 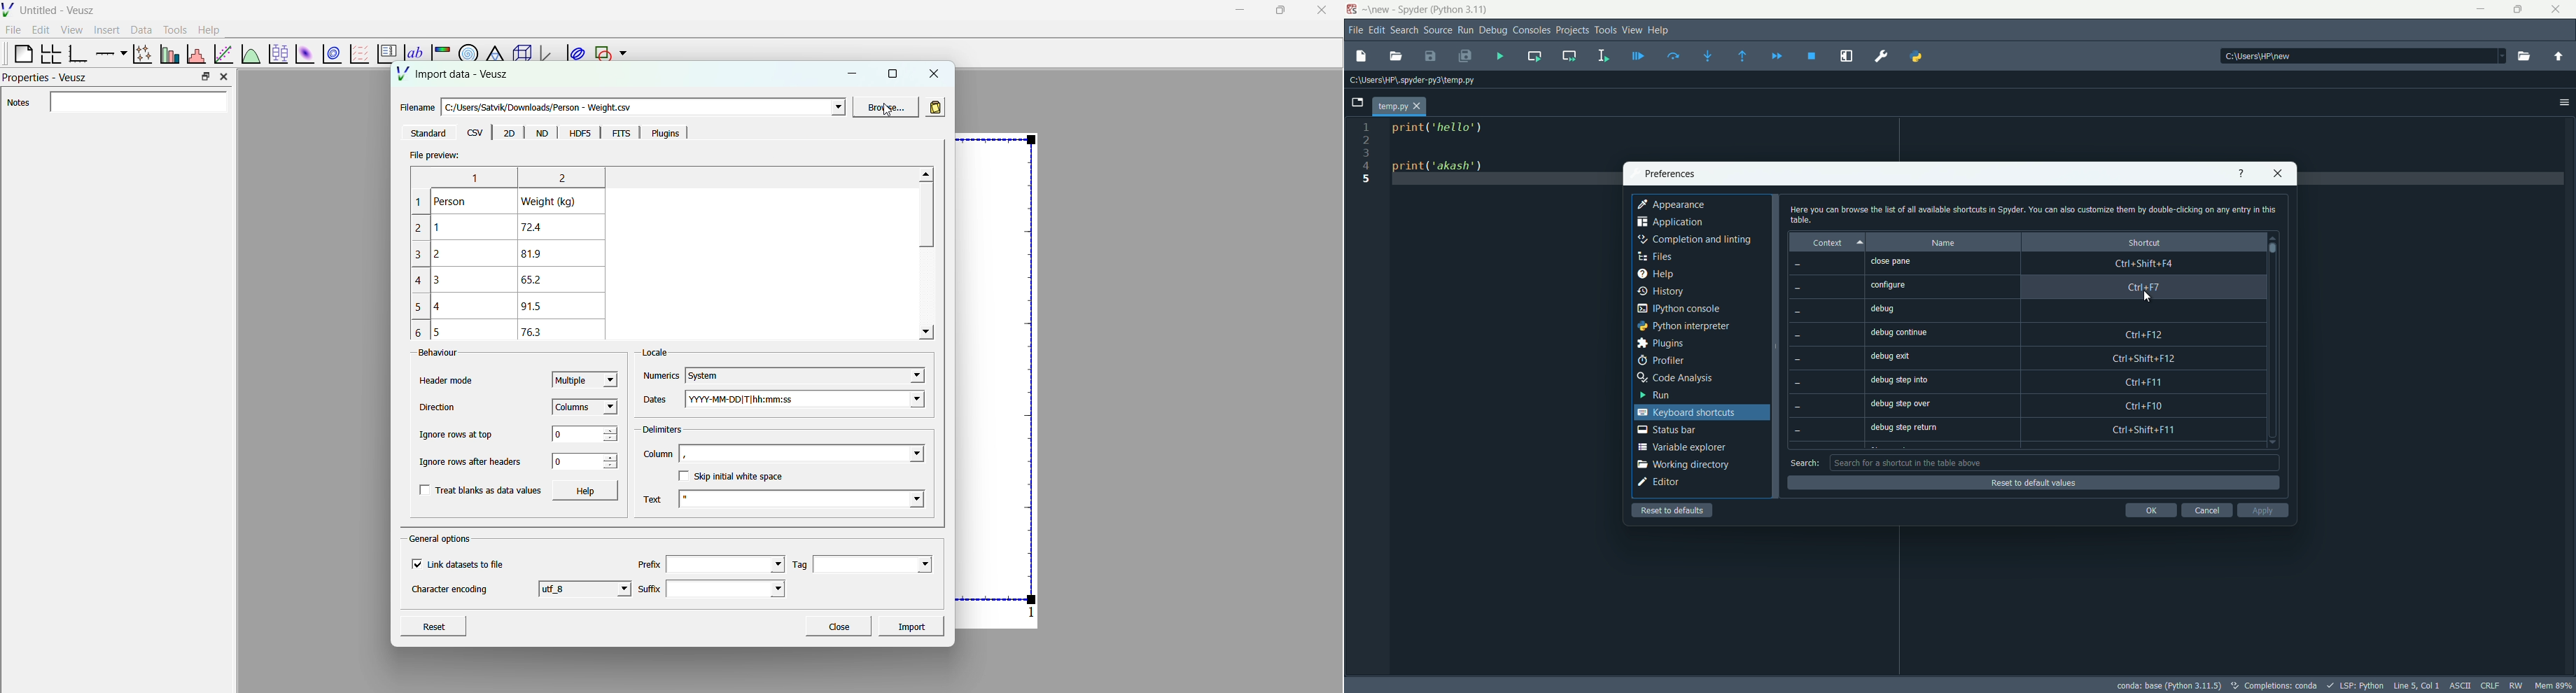 I want to click on Suffix, so click(x=649, y=585).